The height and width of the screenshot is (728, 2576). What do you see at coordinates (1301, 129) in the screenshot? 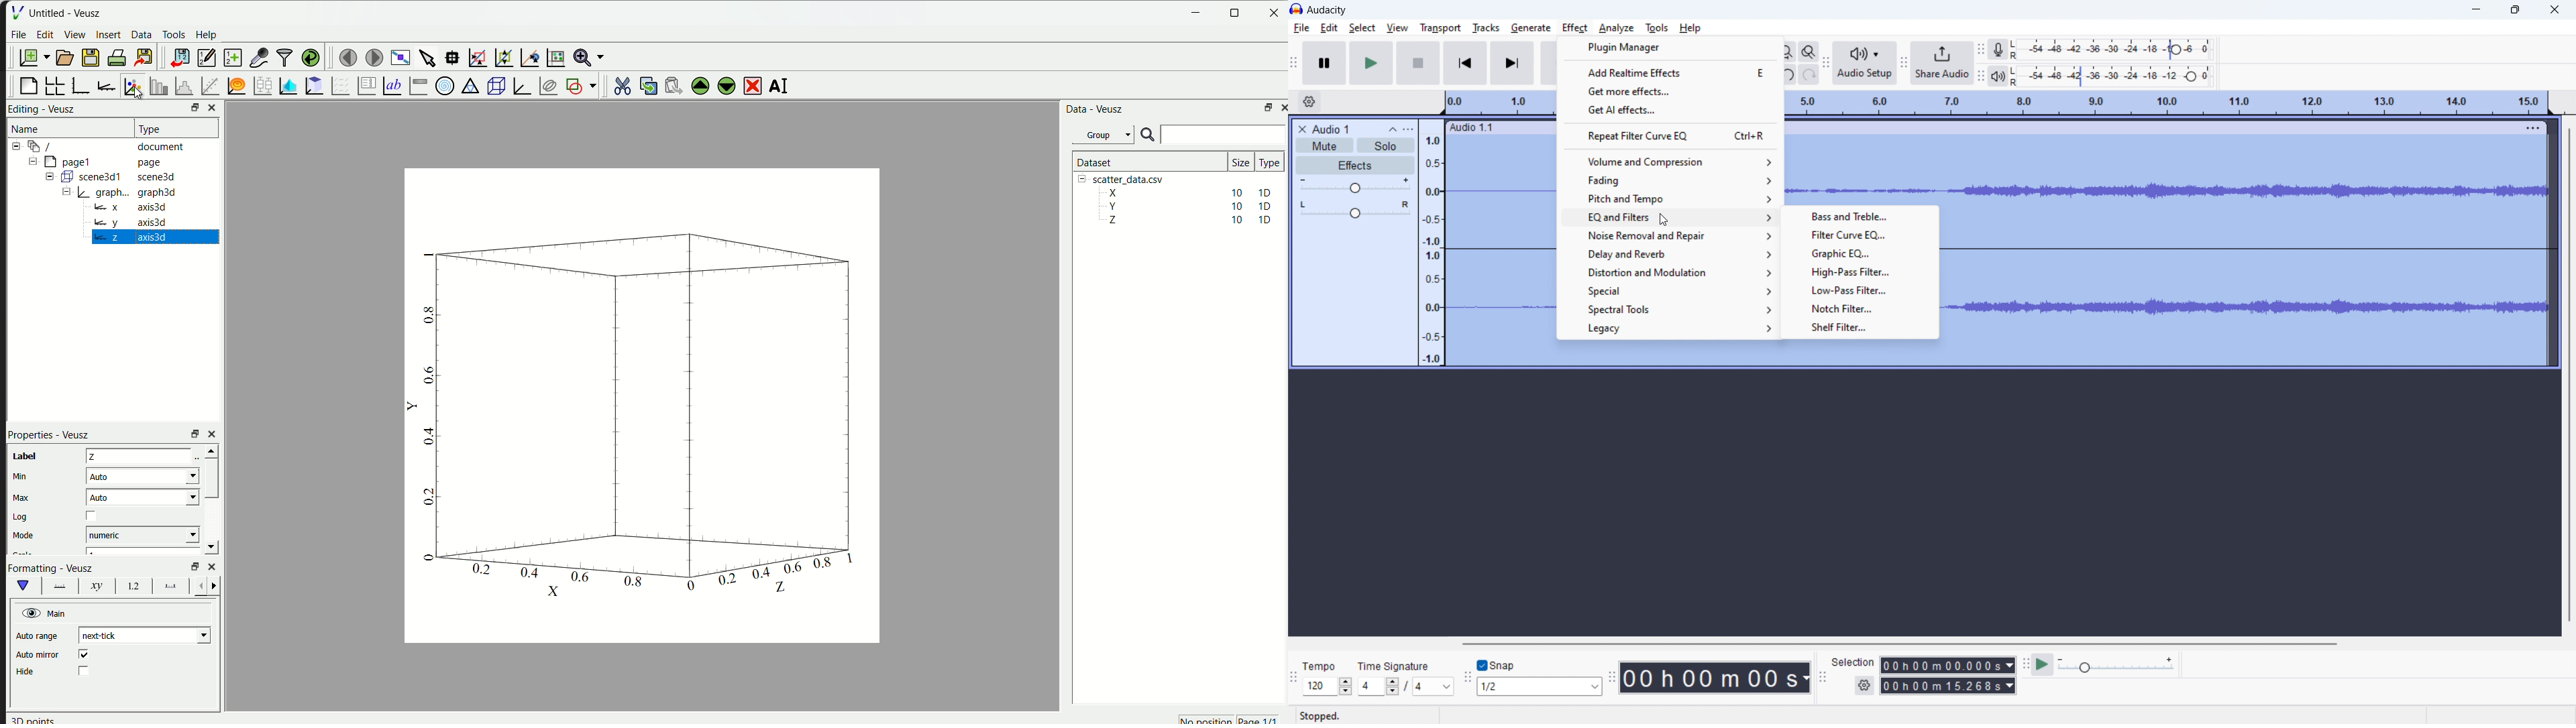
I see `delete audio` at bounding box center [1301, 129].